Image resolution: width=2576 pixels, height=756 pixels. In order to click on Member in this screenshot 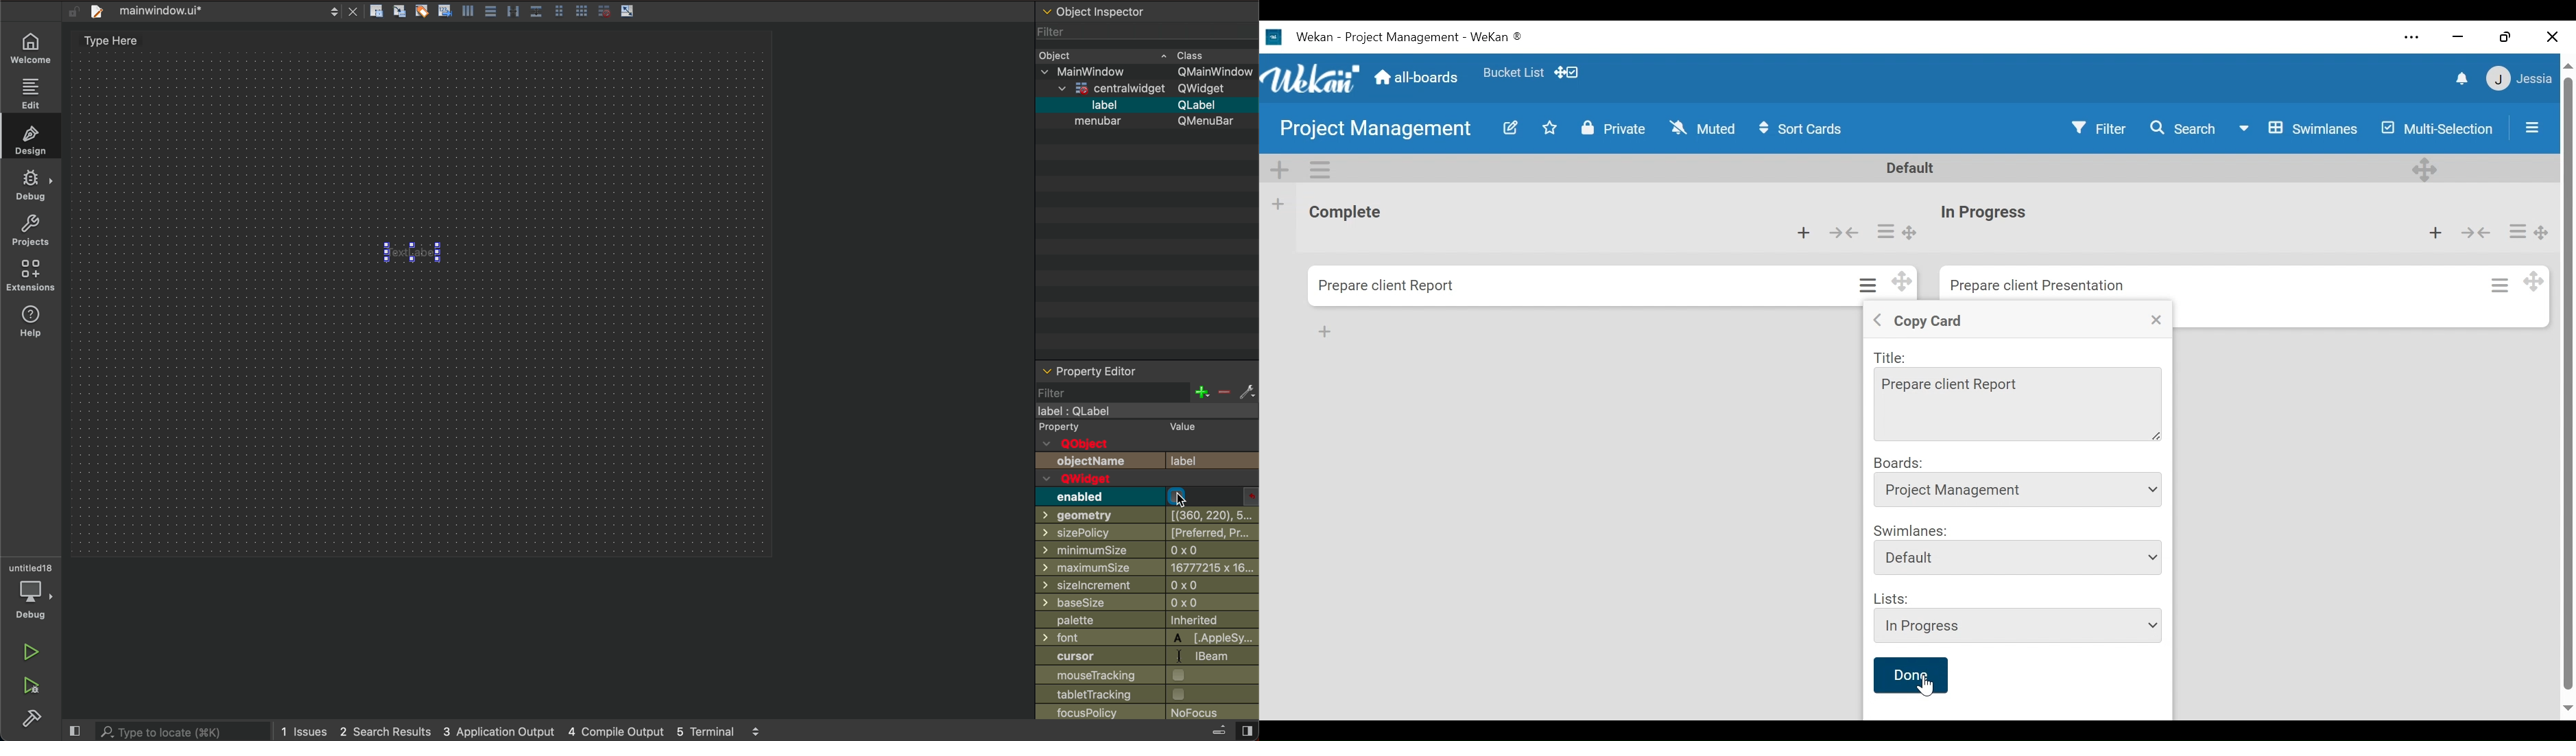, I will do `click(2527, 78)`.